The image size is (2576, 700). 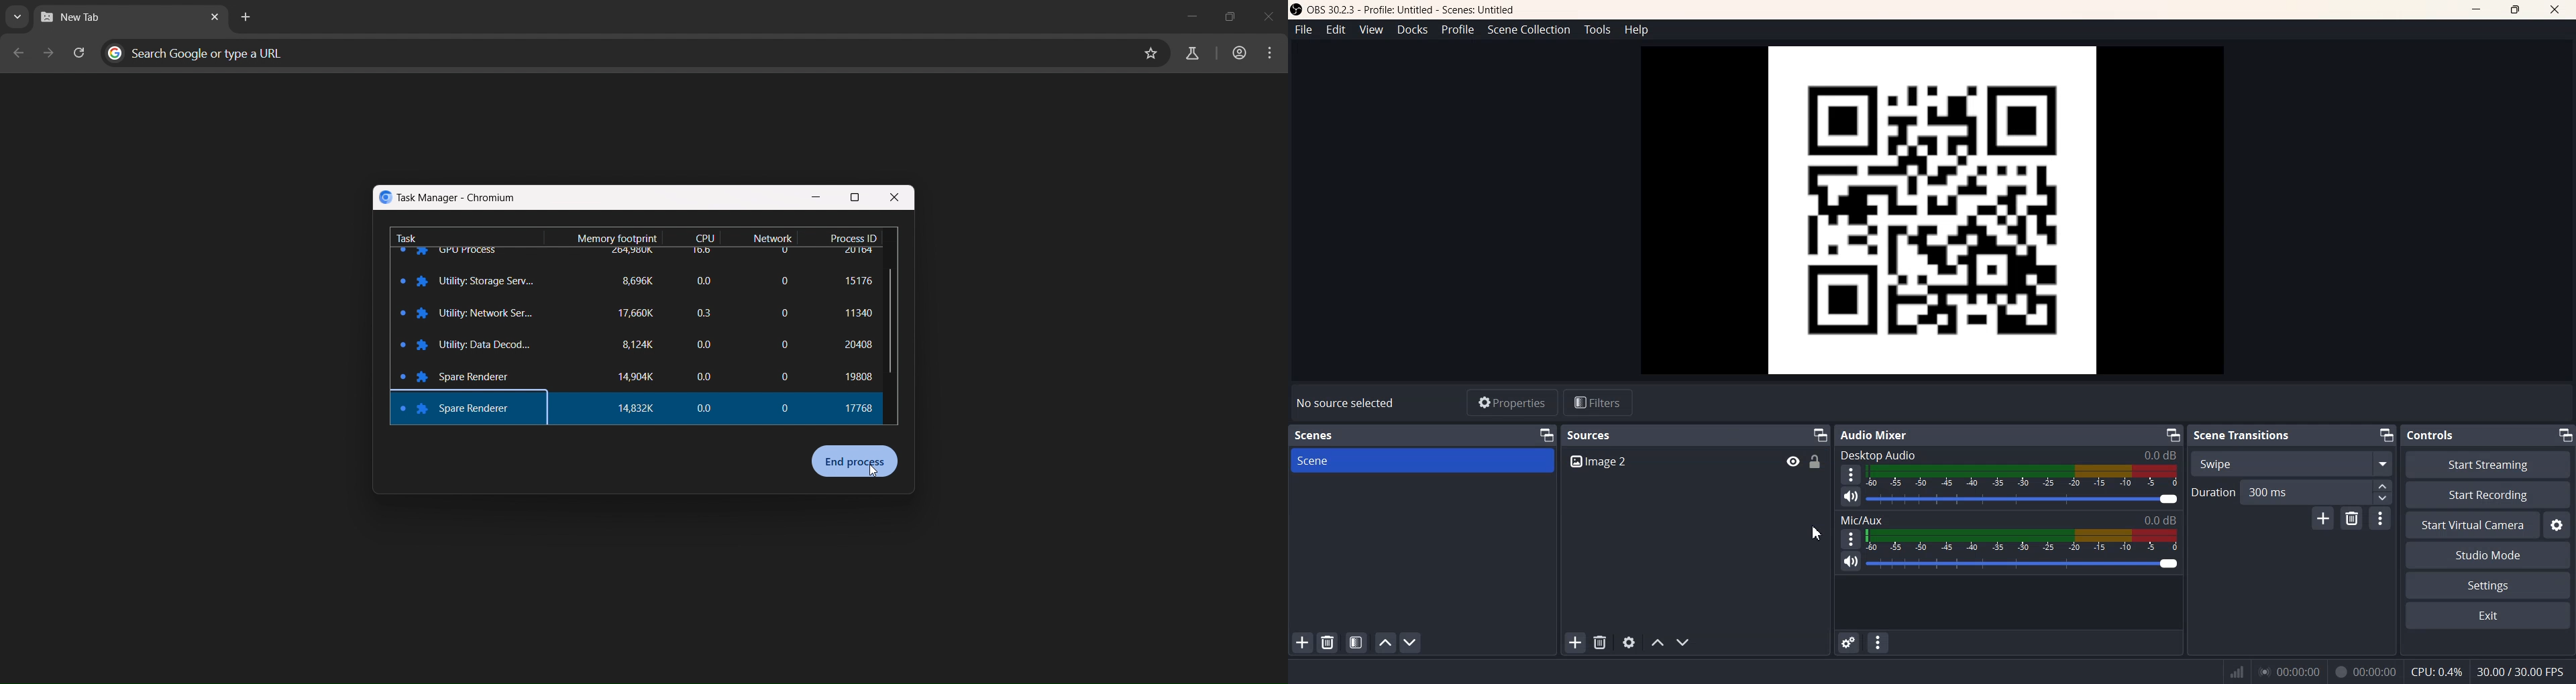 I want to click on Filters, so click(x=1599, y=402).